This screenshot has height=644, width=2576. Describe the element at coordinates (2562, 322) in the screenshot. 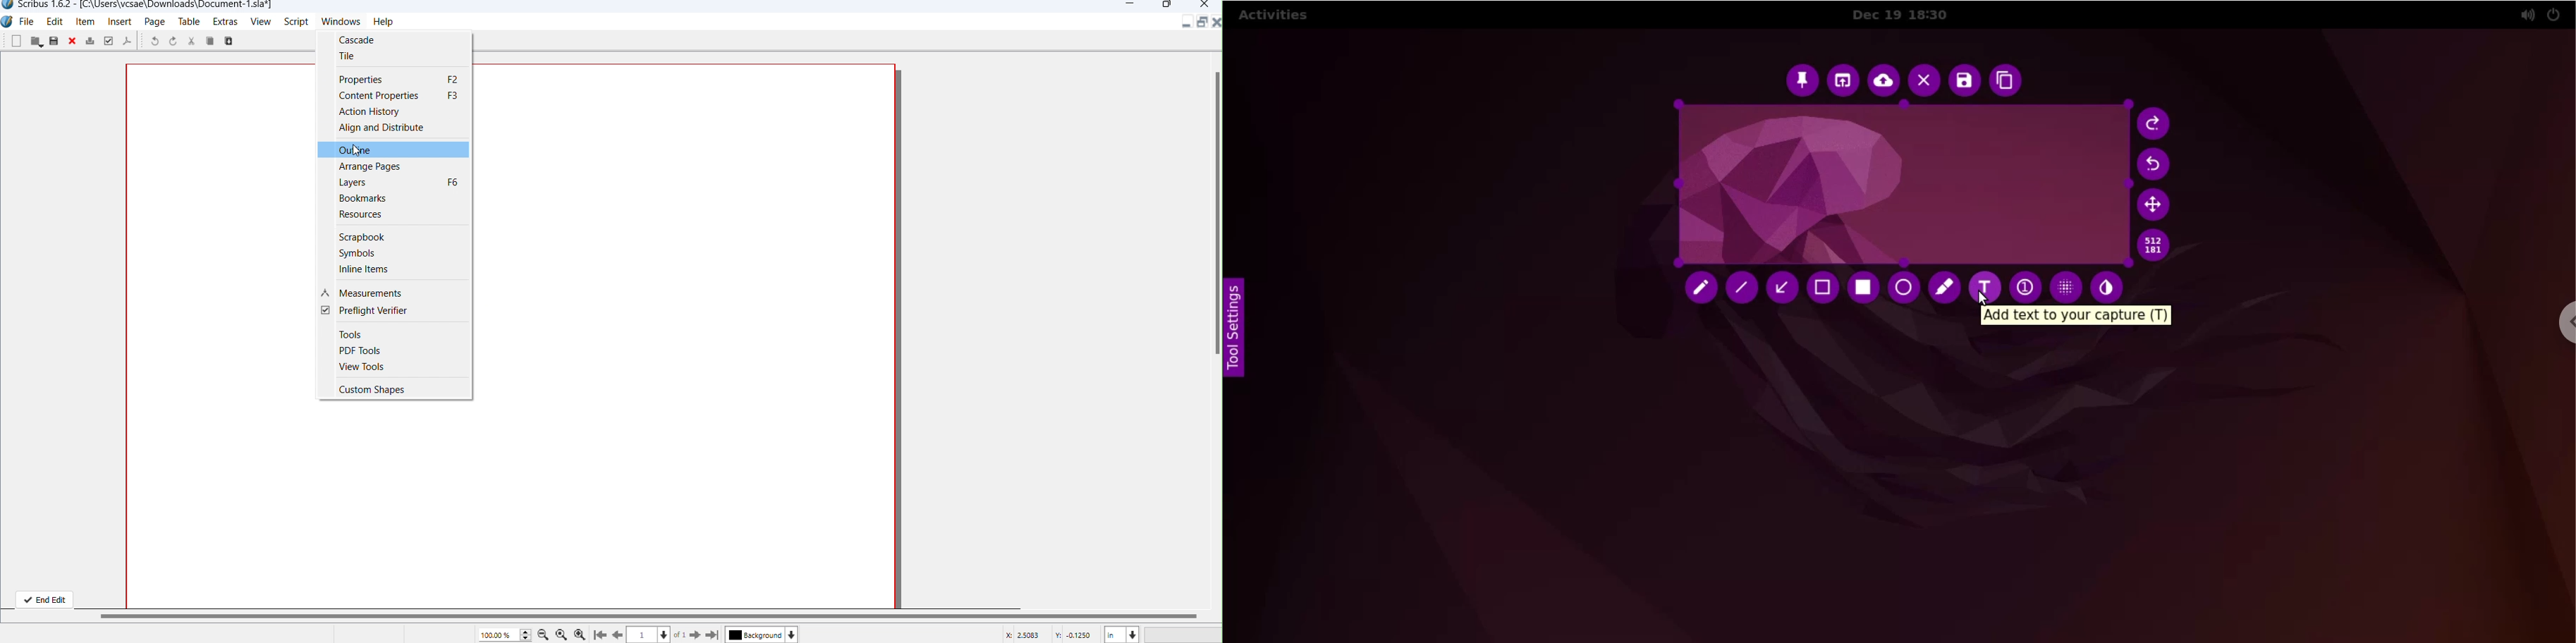

I see `chrome options` at that location.